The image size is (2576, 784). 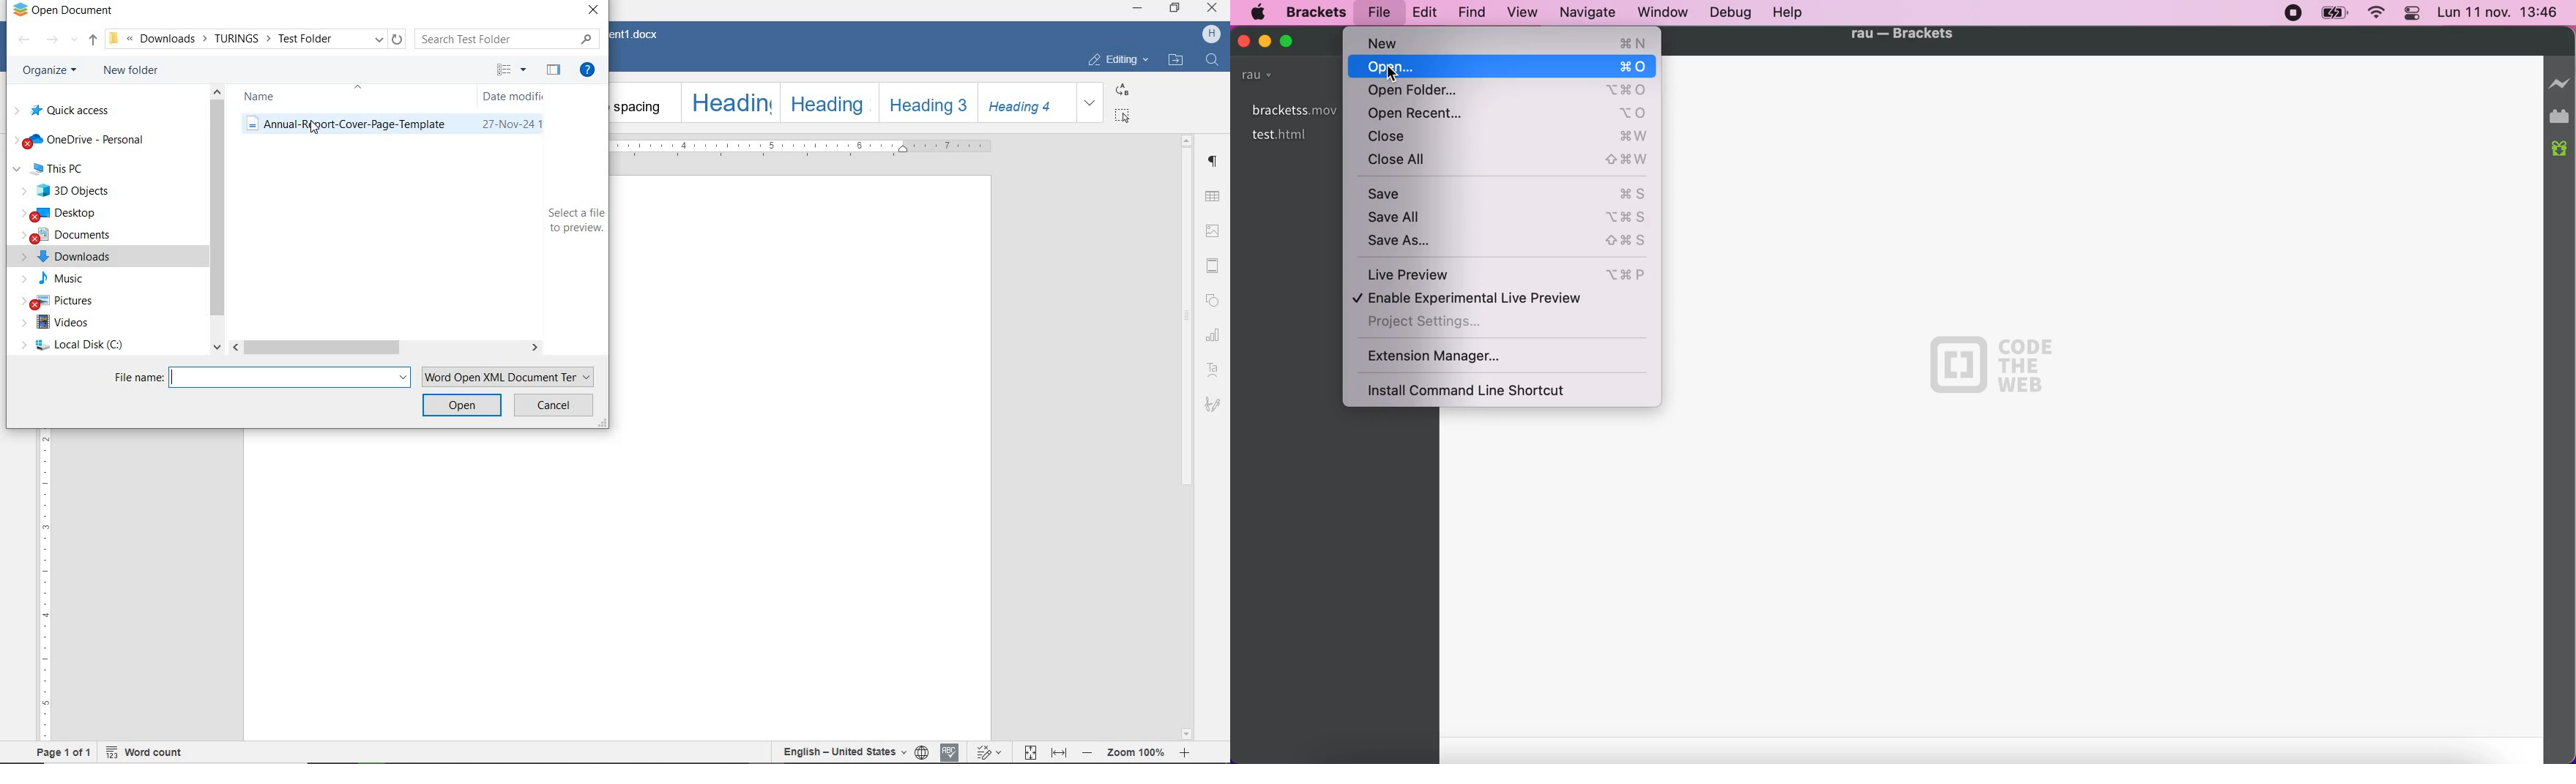 What do you see at coordinates (1505, 91) in the screenshot?
I see `open folder` at bounding box center [1505, 91].